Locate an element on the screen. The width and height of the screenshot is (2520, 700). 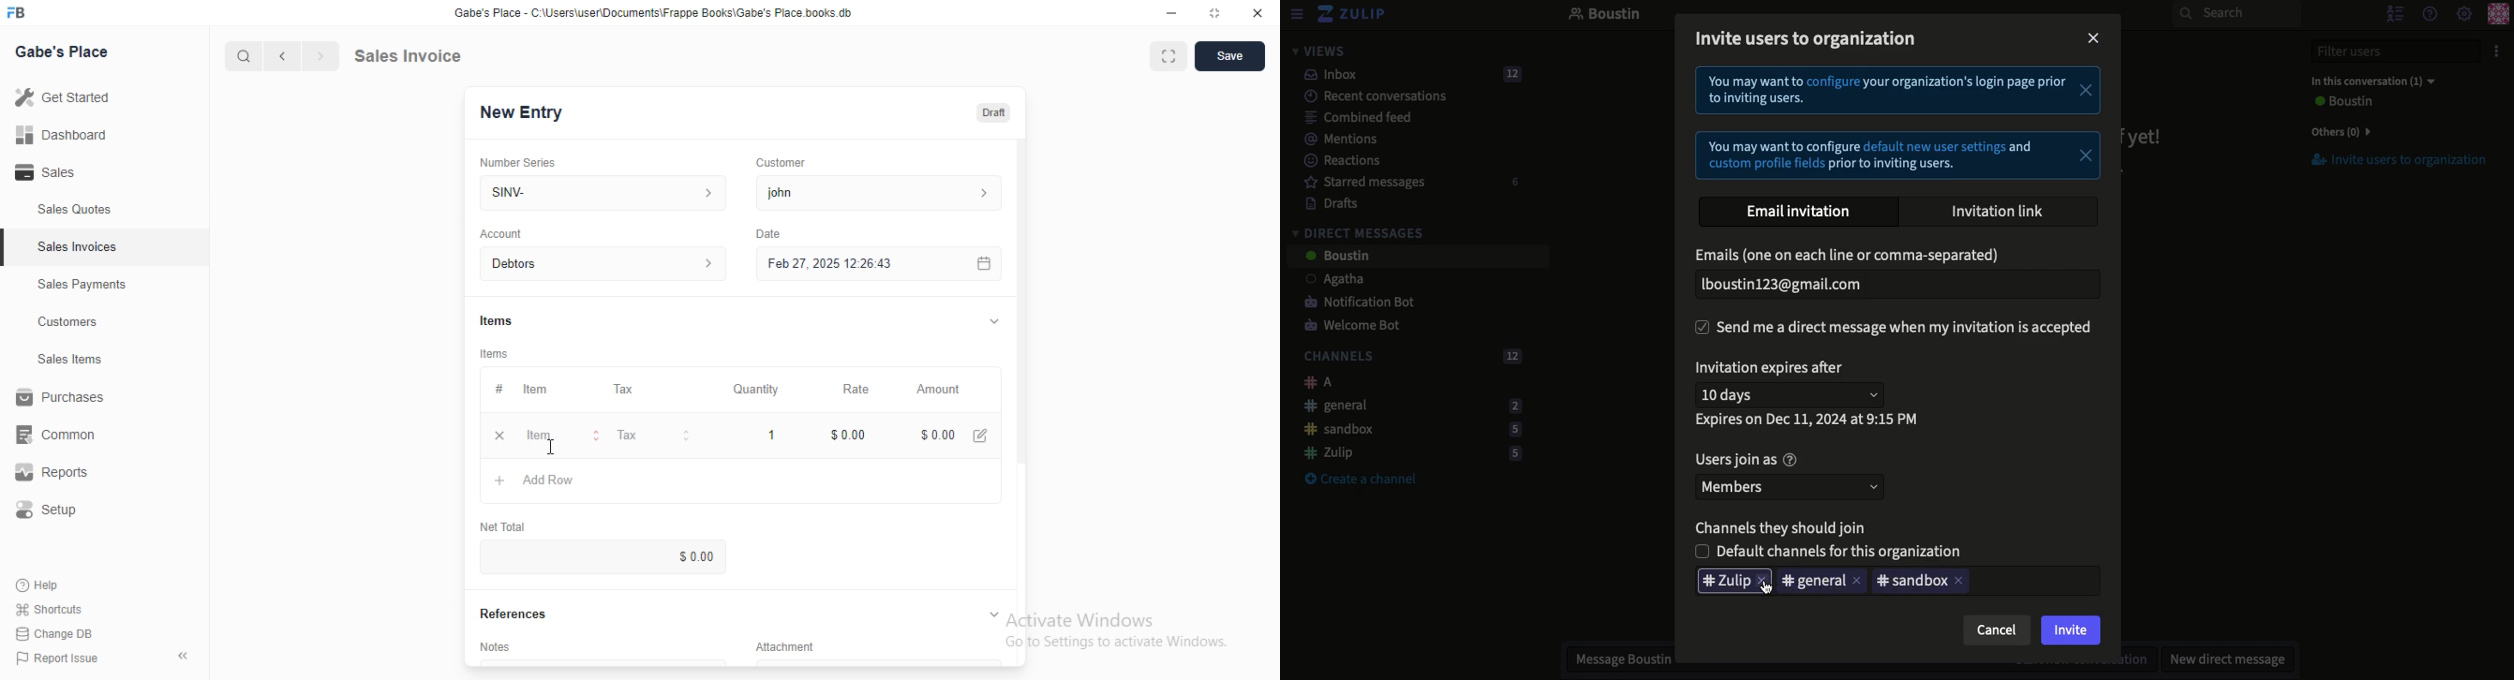
Number Series is located at coordinates (525, 160).